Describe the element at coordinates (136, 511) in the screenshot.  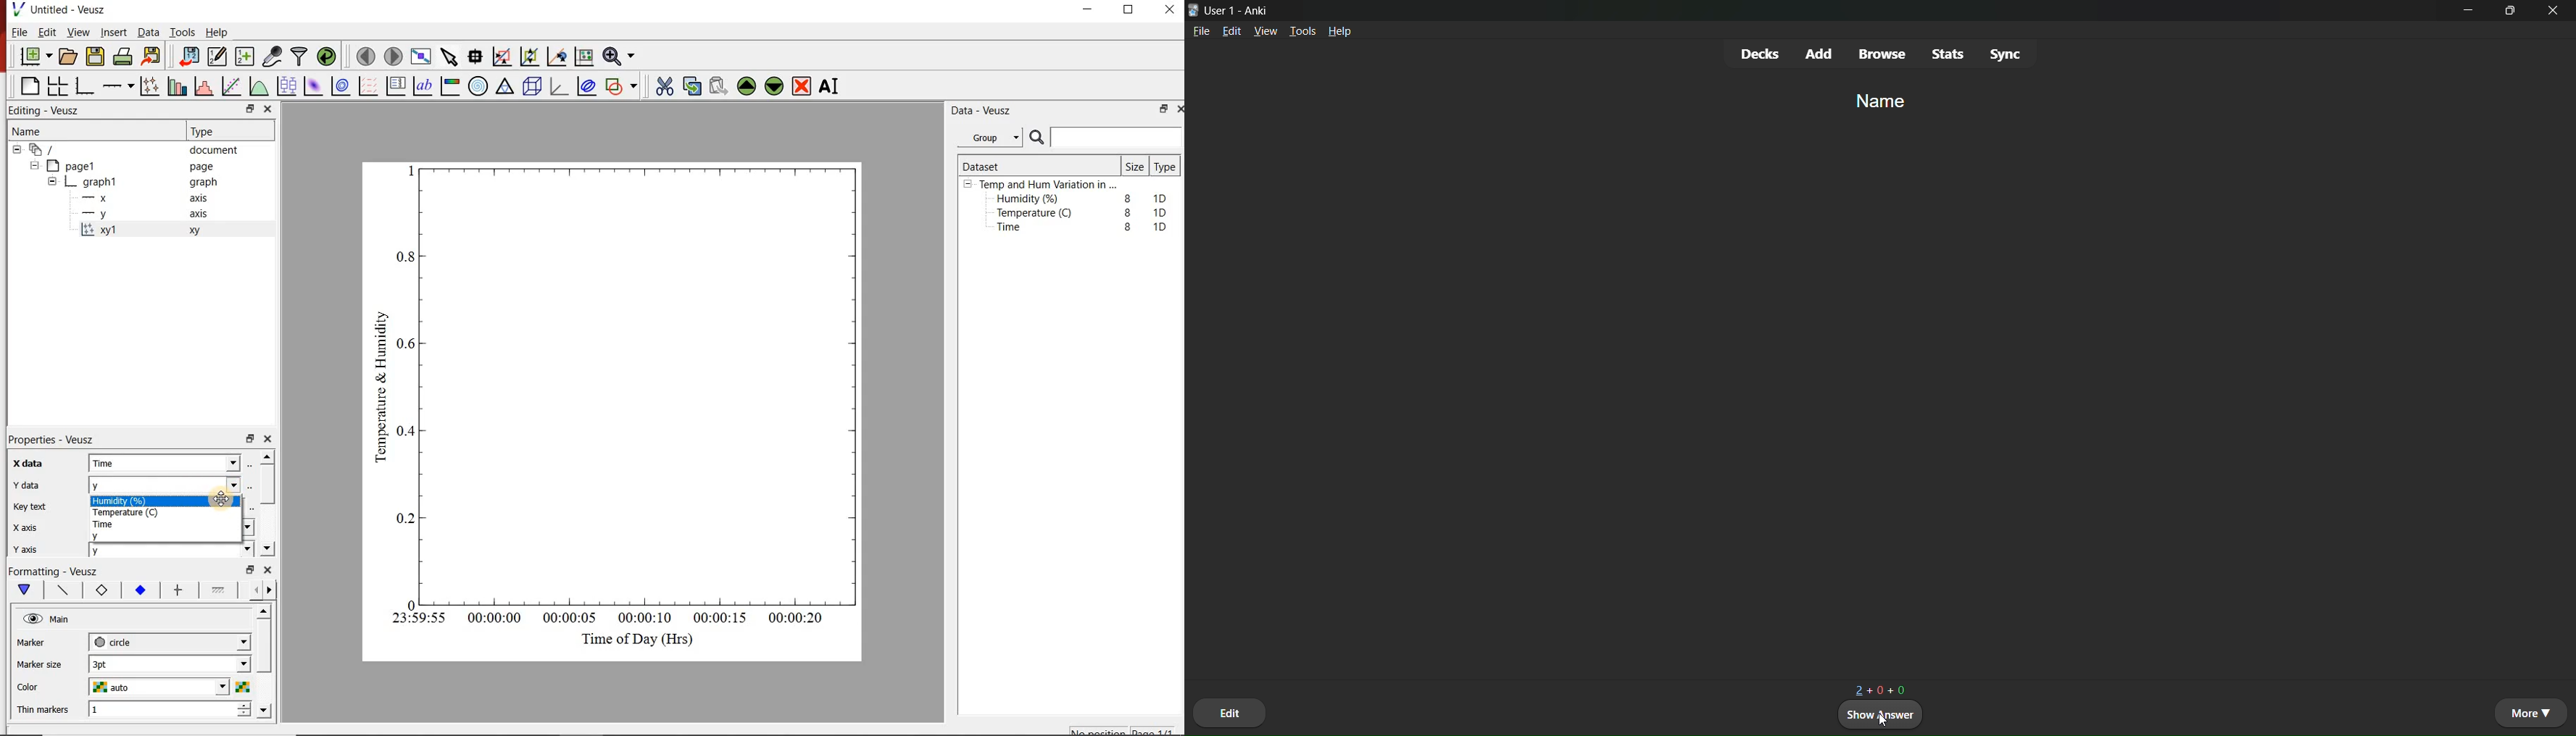
I see `Temperature (C)` at that location.